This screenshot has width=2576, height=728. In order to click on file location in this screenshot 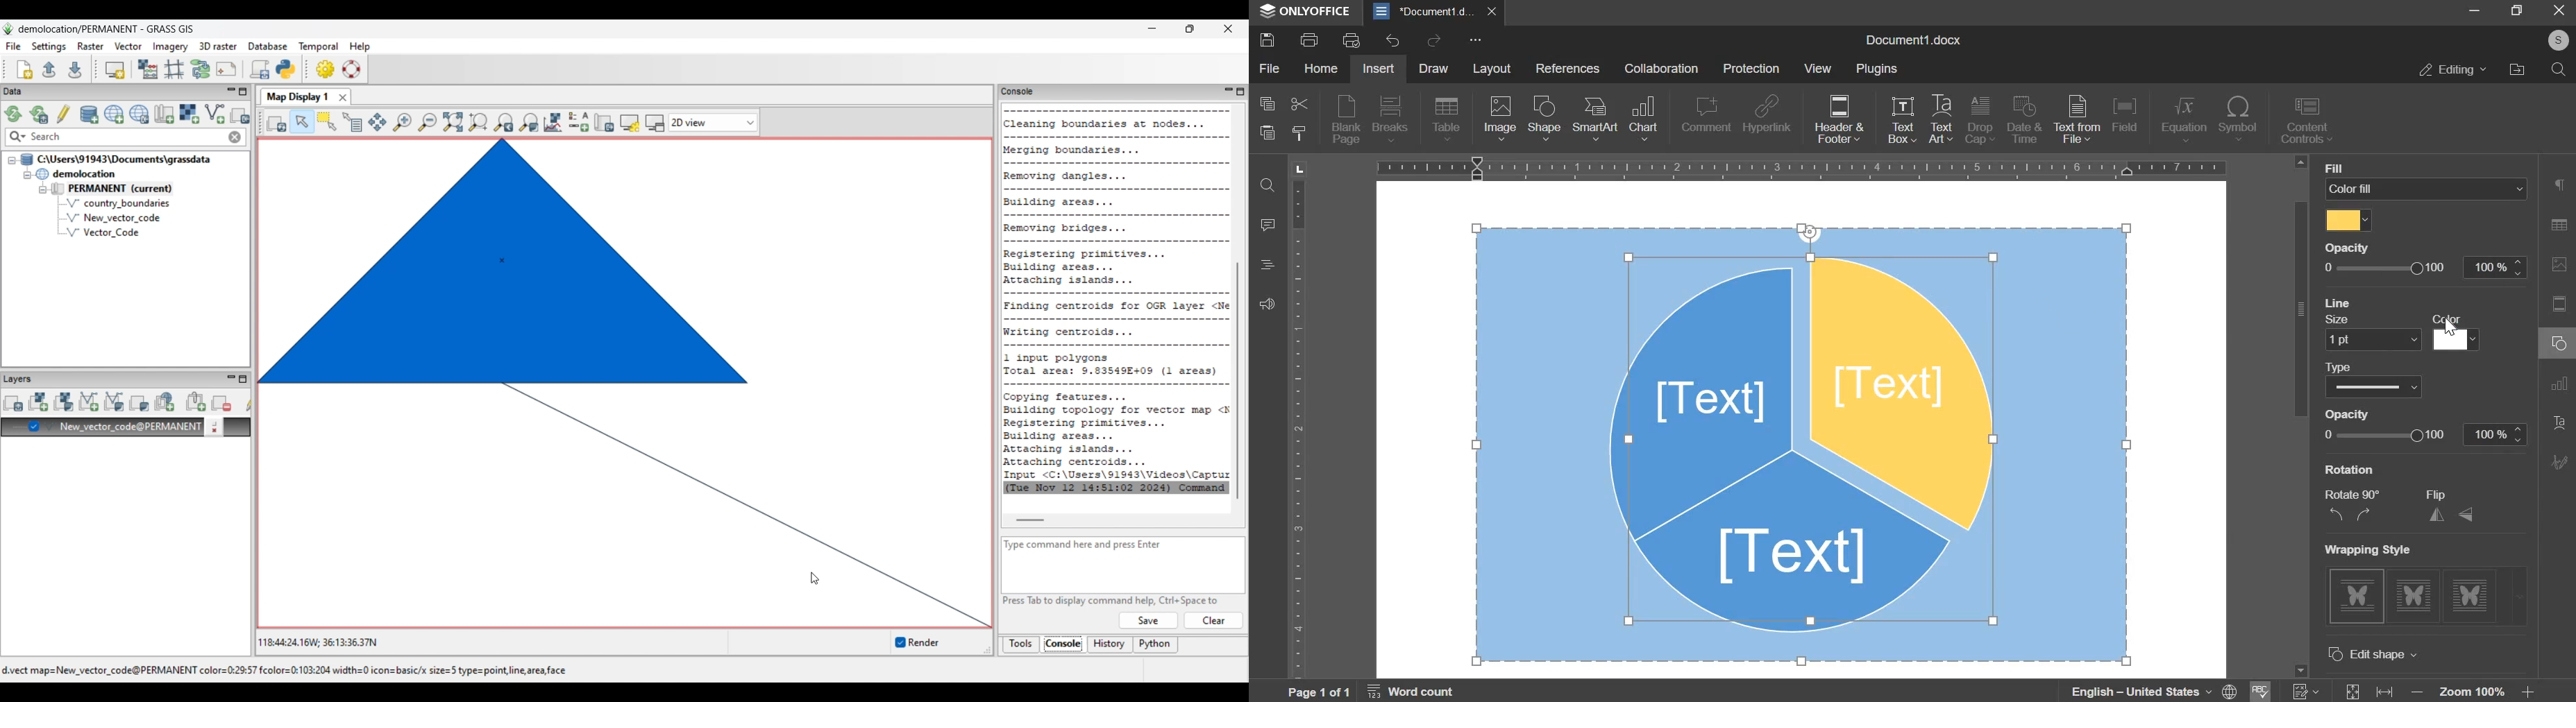, I will do `click(2517, 69)`.